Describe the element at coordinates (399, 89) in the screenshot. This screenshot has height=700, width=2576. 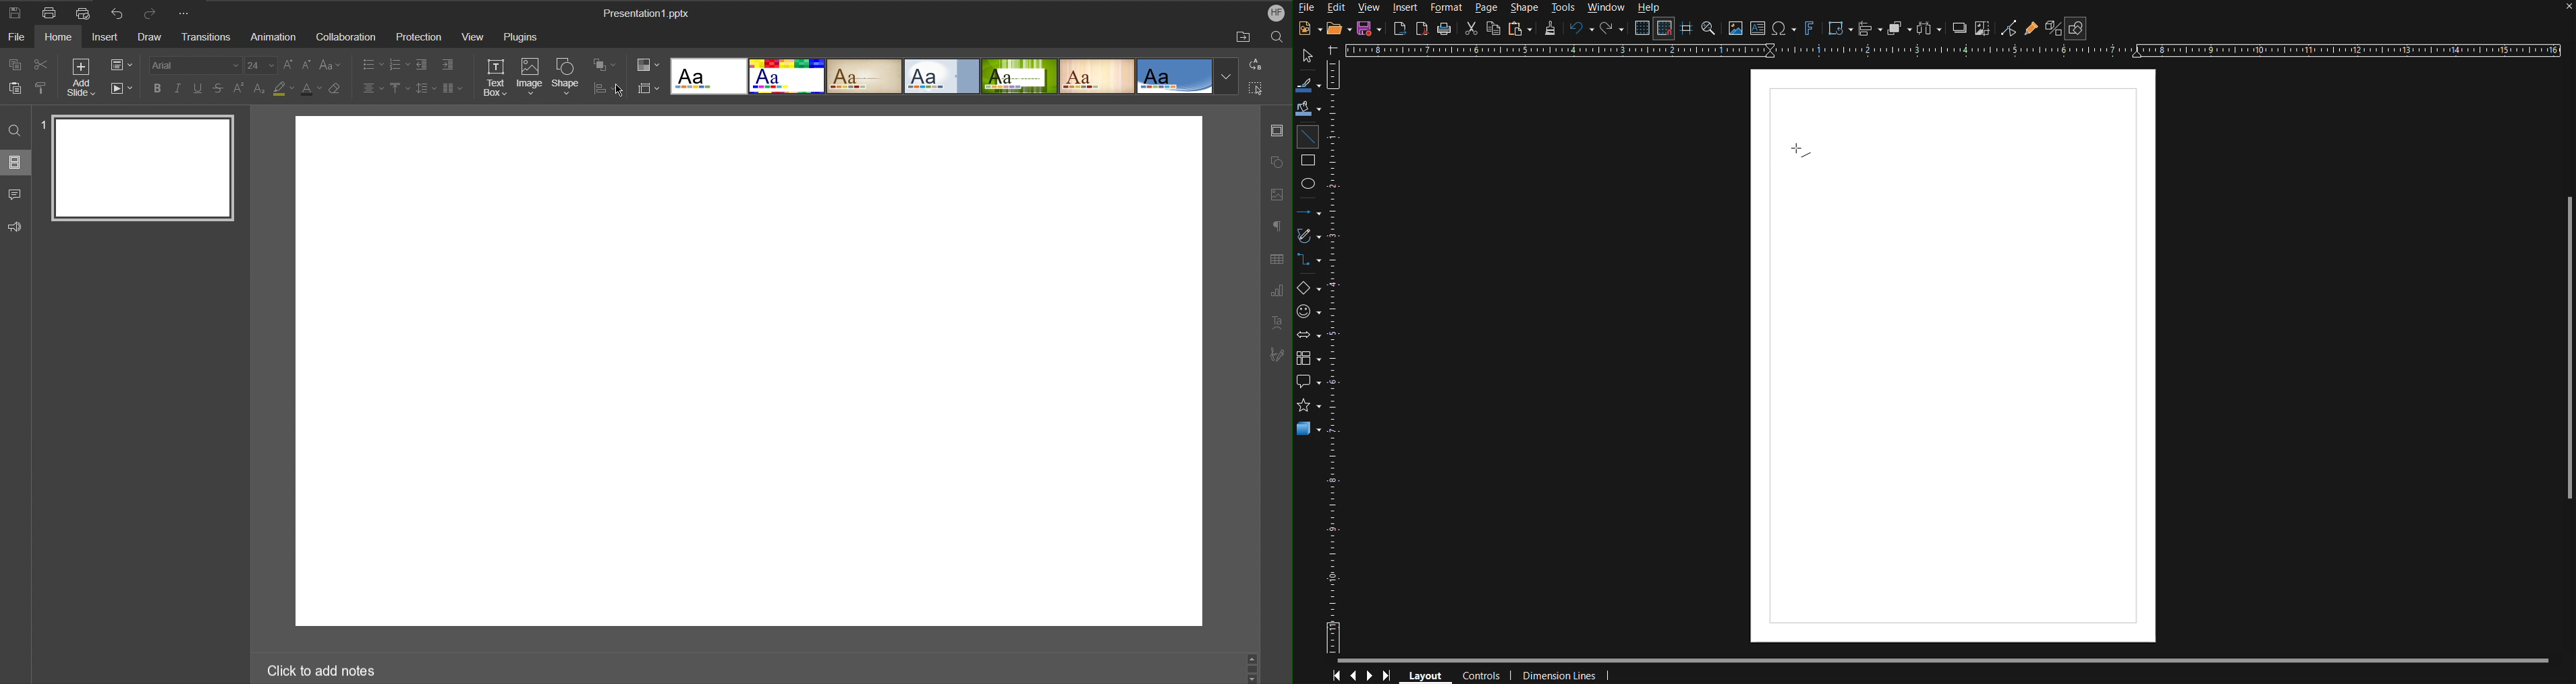
I see `Vertical Align` at that location.